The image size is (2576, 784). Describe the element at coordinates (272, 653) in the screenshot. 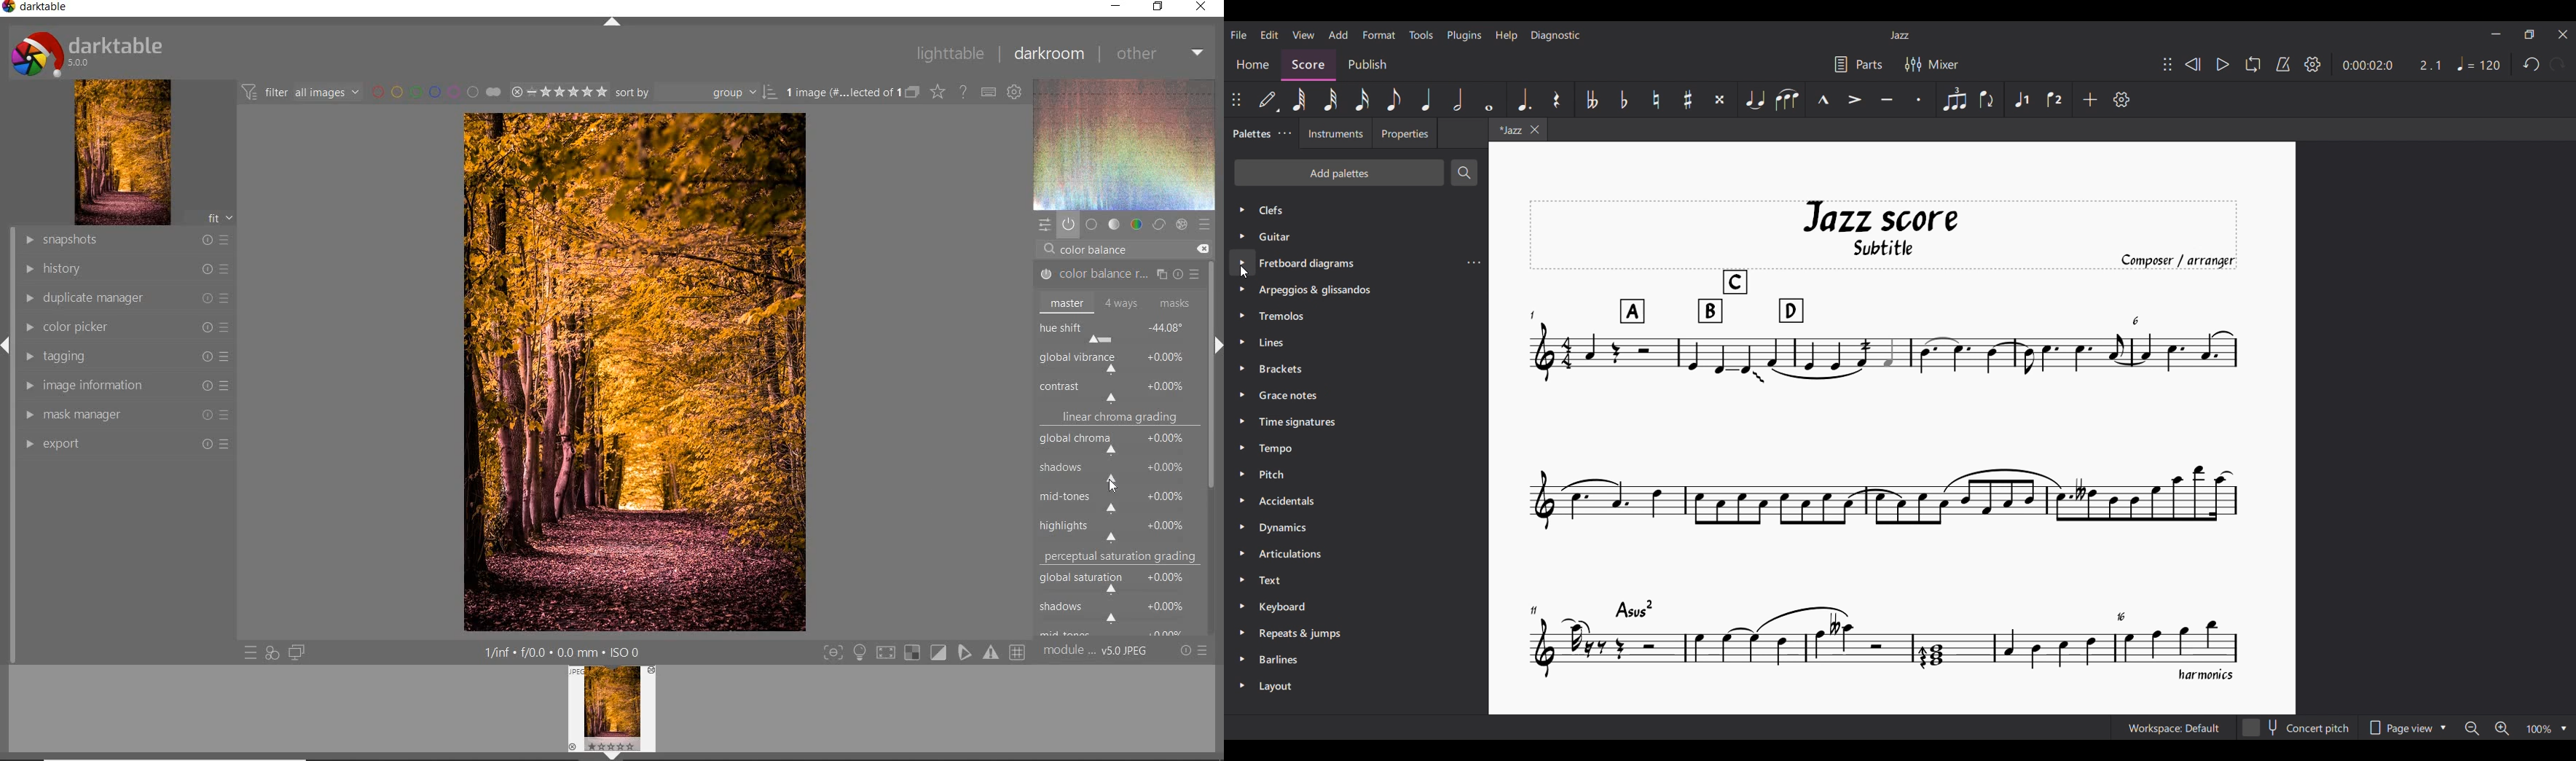

I see `quick access for applying any style` at that location.